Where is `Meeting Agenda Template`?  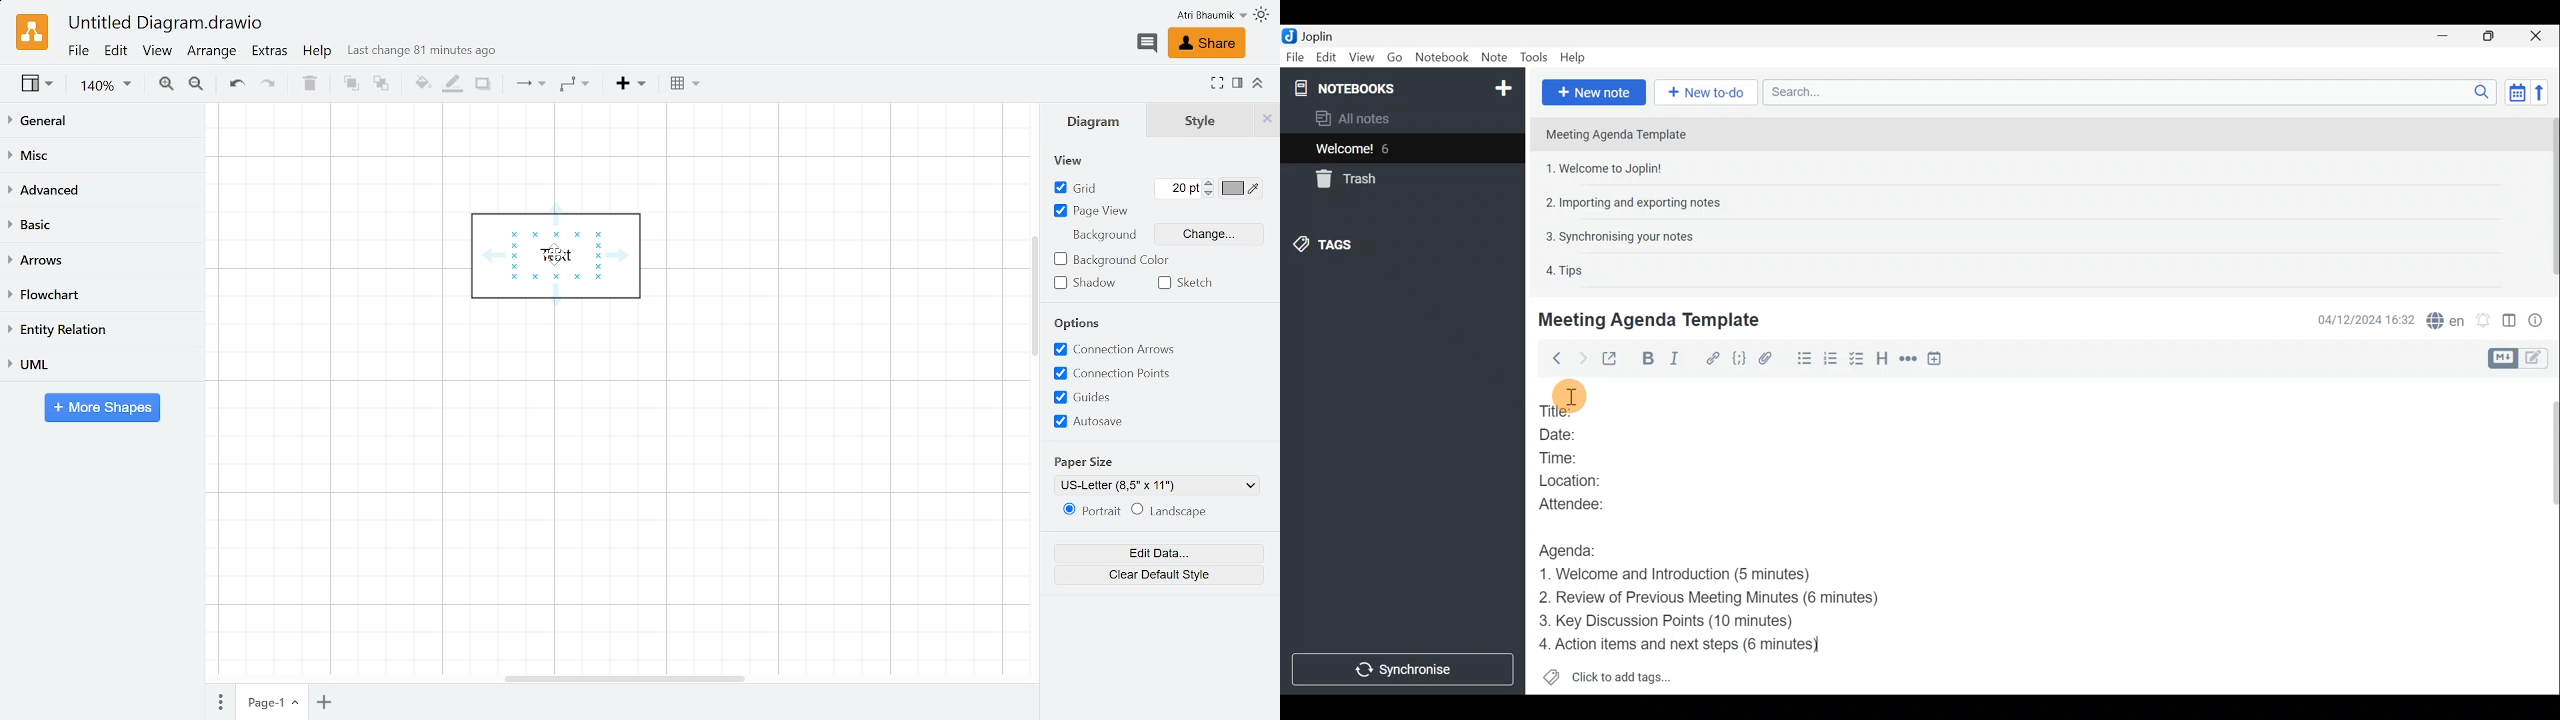 Meeting Agenda Template is located at coordinates (1617, 134).